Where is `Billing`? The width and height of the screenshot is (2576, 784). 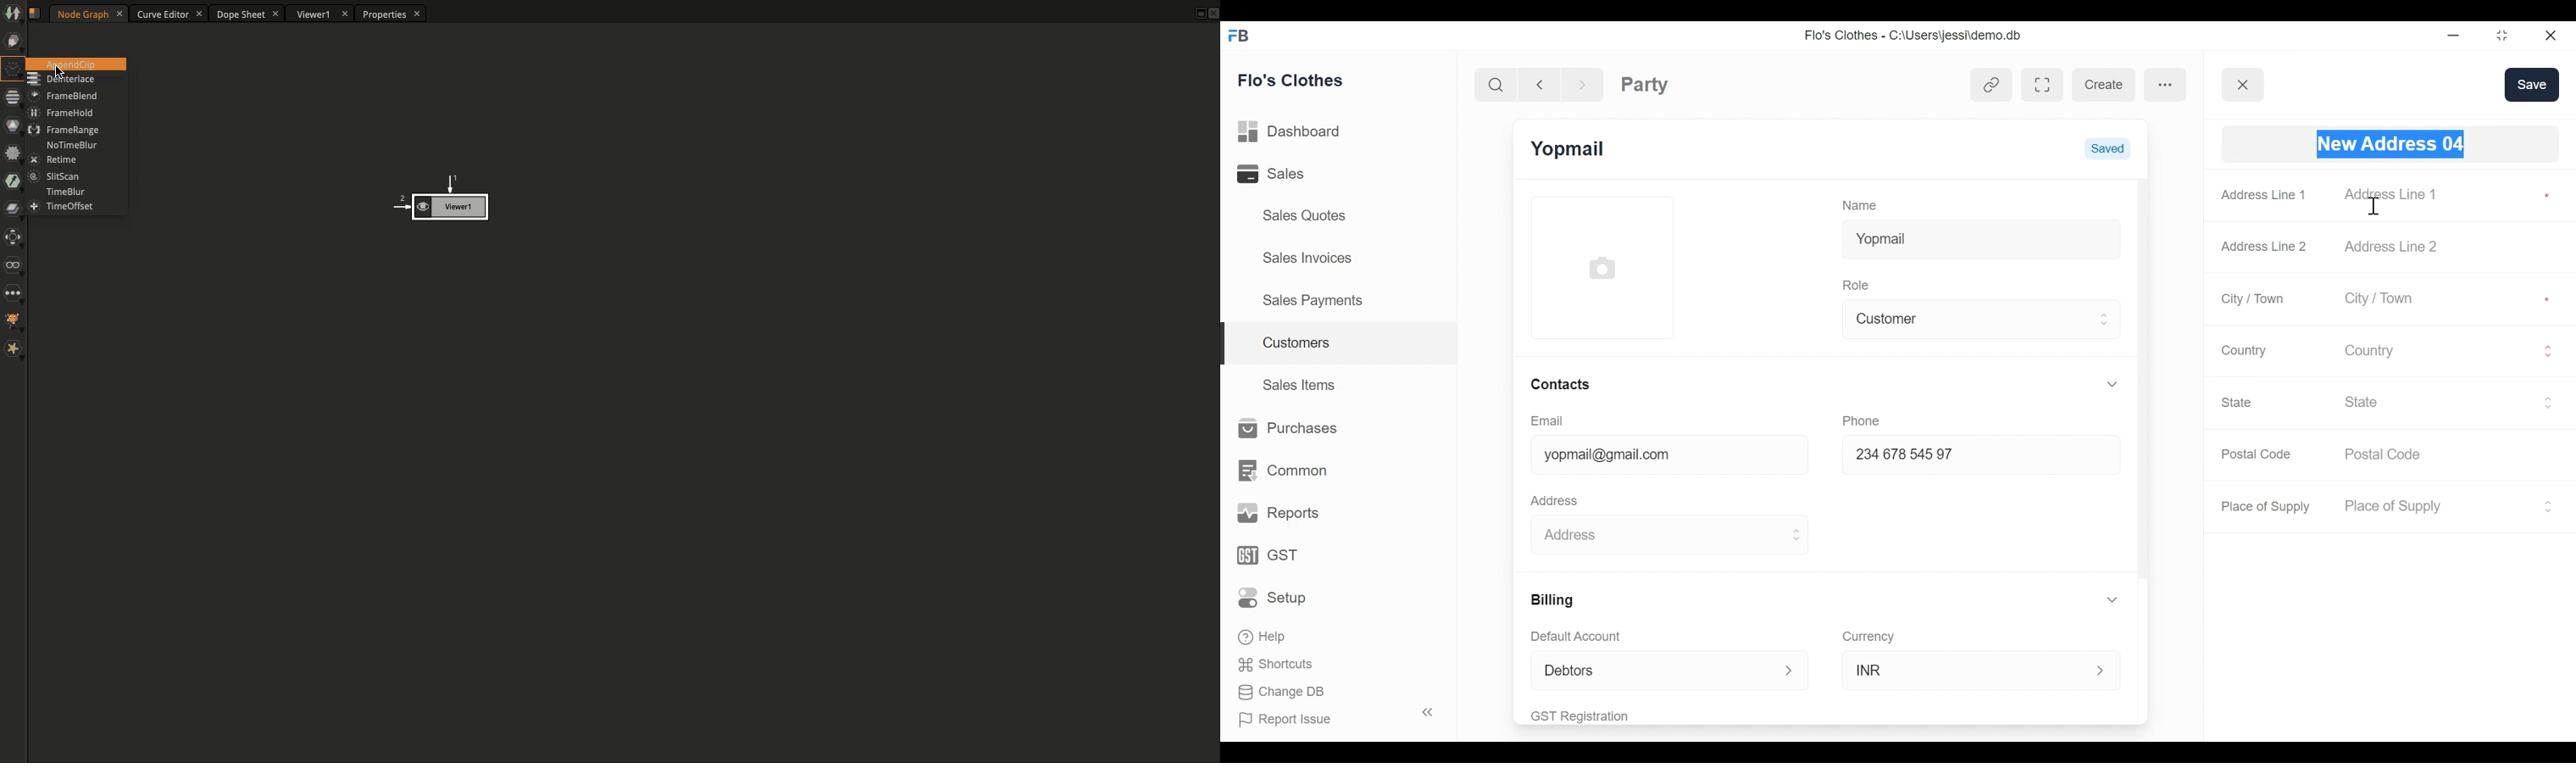 Billing is located at coordinates (1551, 600).